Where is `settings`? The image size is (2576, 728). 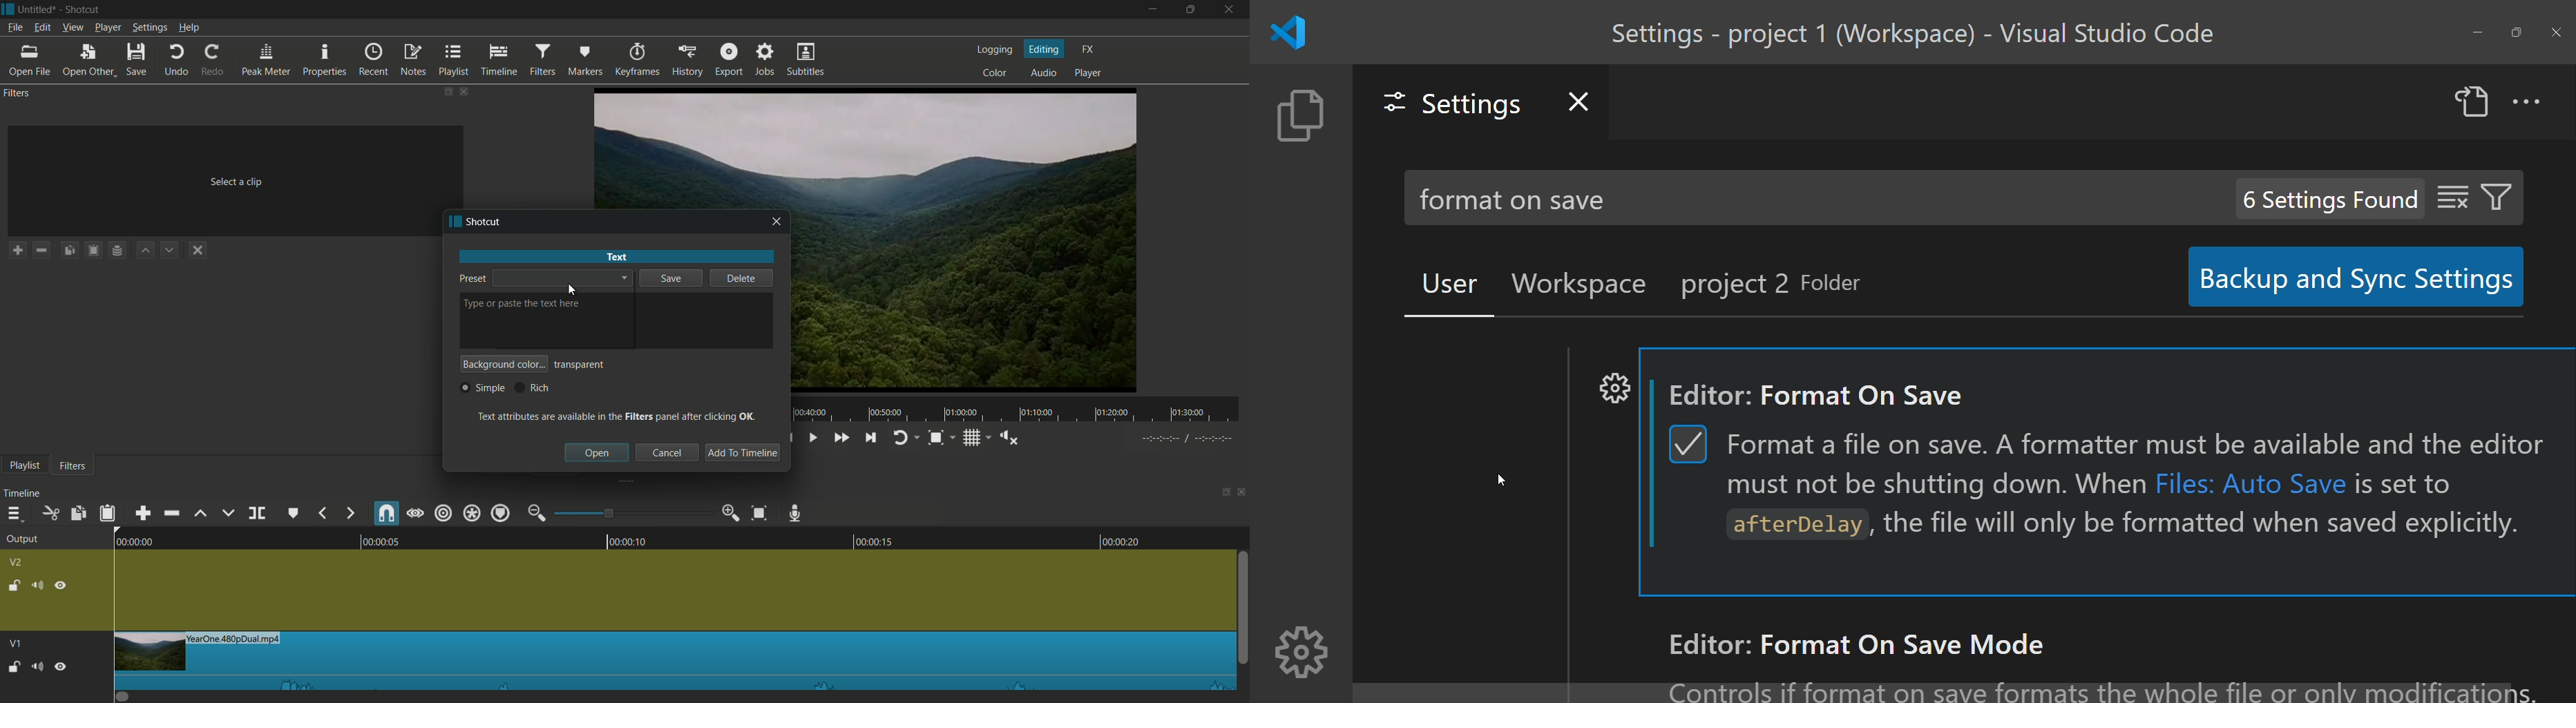
settings is located at coordinates (1299, 653).